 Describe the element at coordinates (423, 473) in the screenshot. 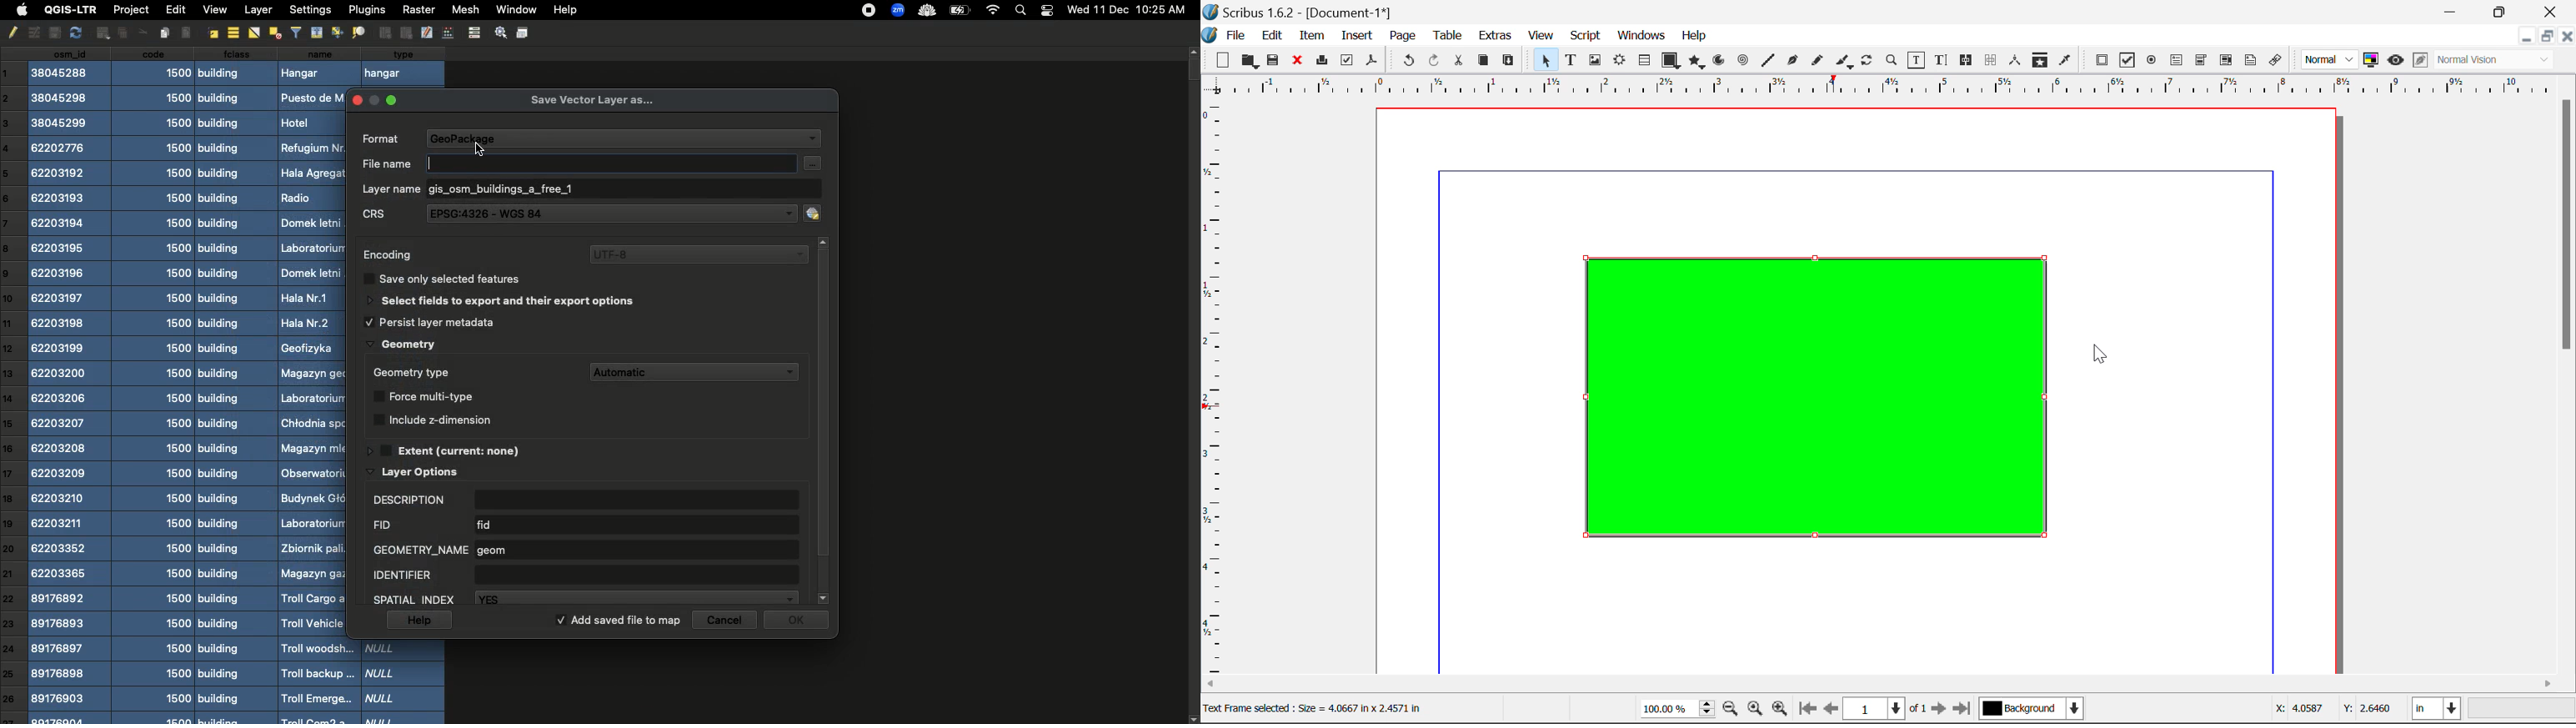

I see `Layer options` at that location.